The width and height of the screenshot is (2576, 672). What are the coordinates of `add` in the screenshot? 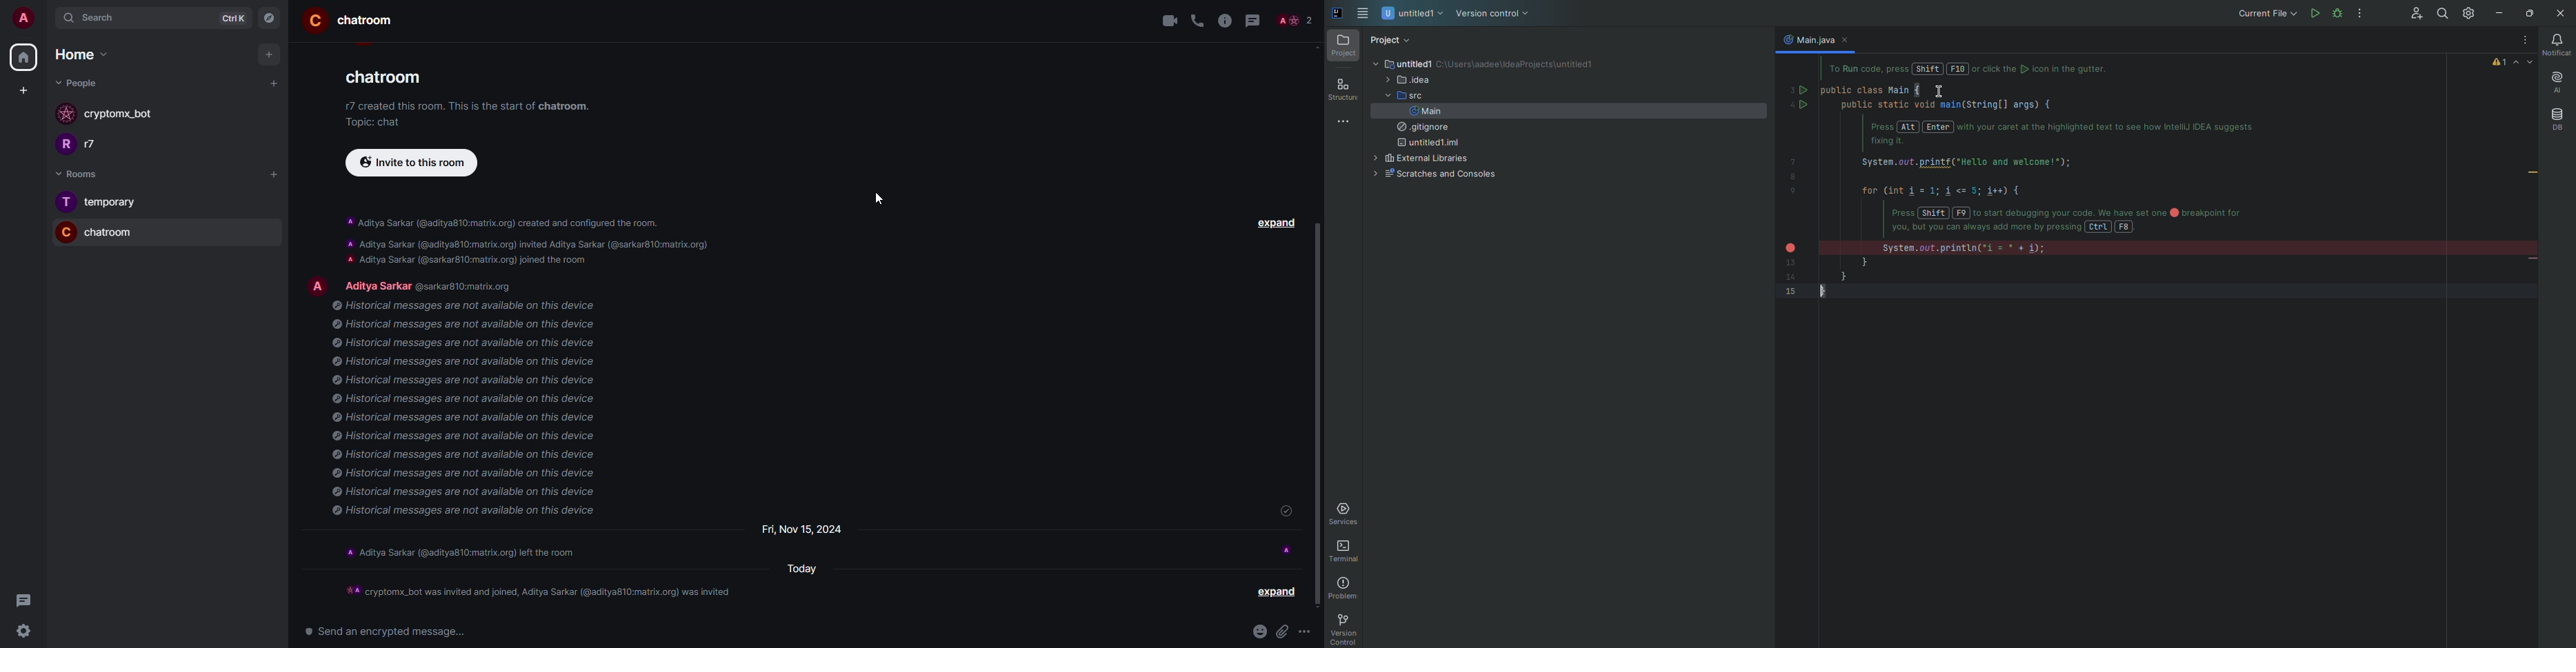 It's located at (269, 54).